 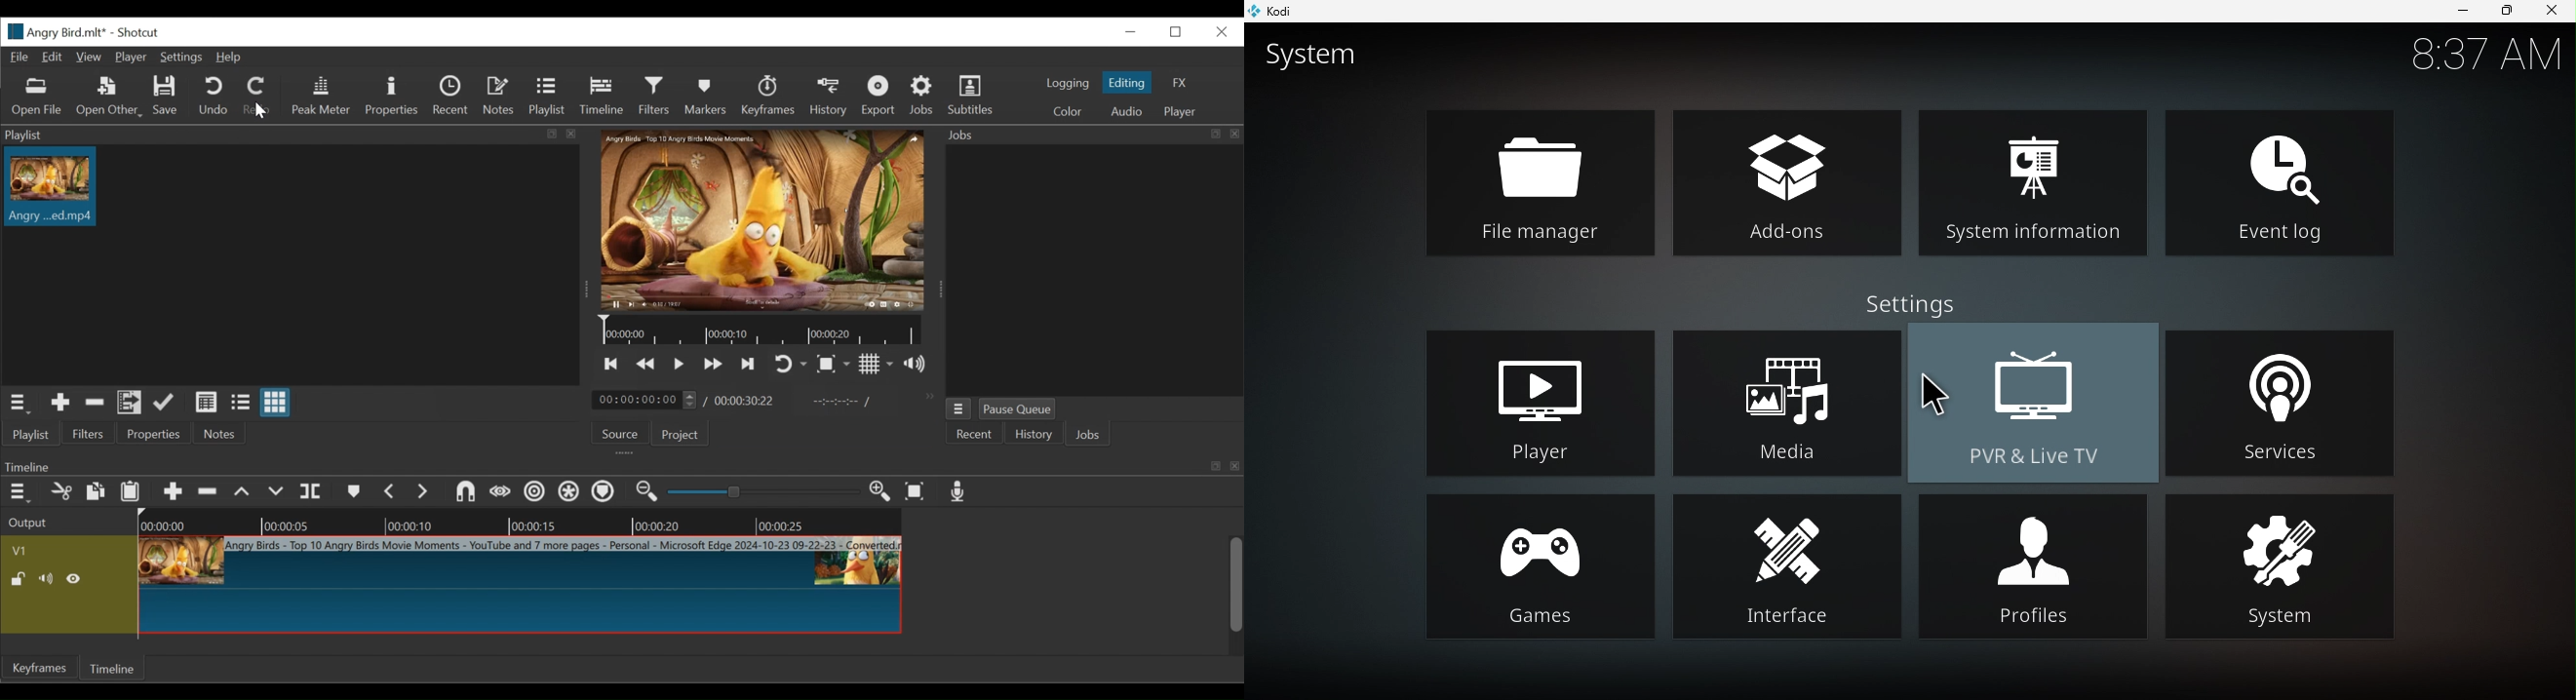 I want to click on View as icons, so click(x=275, y=401).